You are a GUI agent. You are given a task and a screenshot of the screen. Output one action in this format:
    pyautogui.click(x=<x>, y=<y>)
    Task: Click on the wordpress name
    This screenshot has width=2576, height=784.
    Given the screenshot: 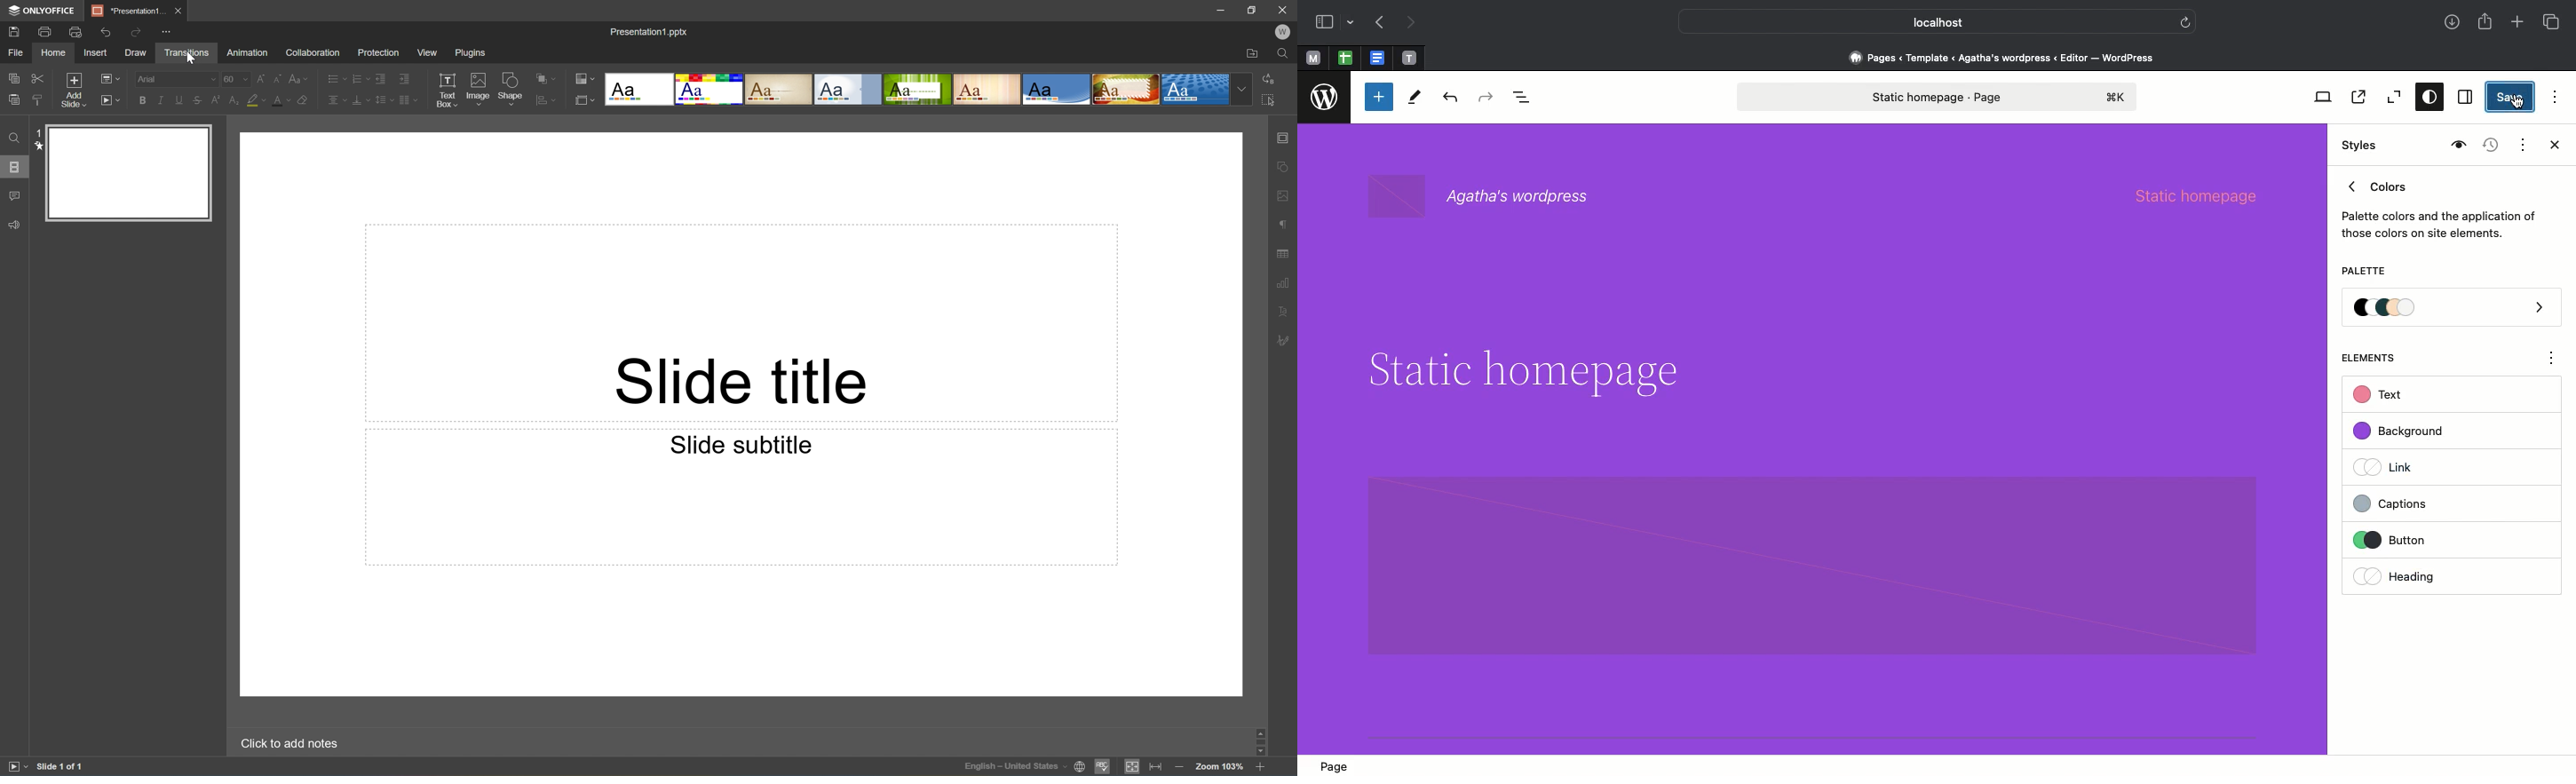 What is the action you would take?
    pyautogui.click(x=1489, y=197)
    